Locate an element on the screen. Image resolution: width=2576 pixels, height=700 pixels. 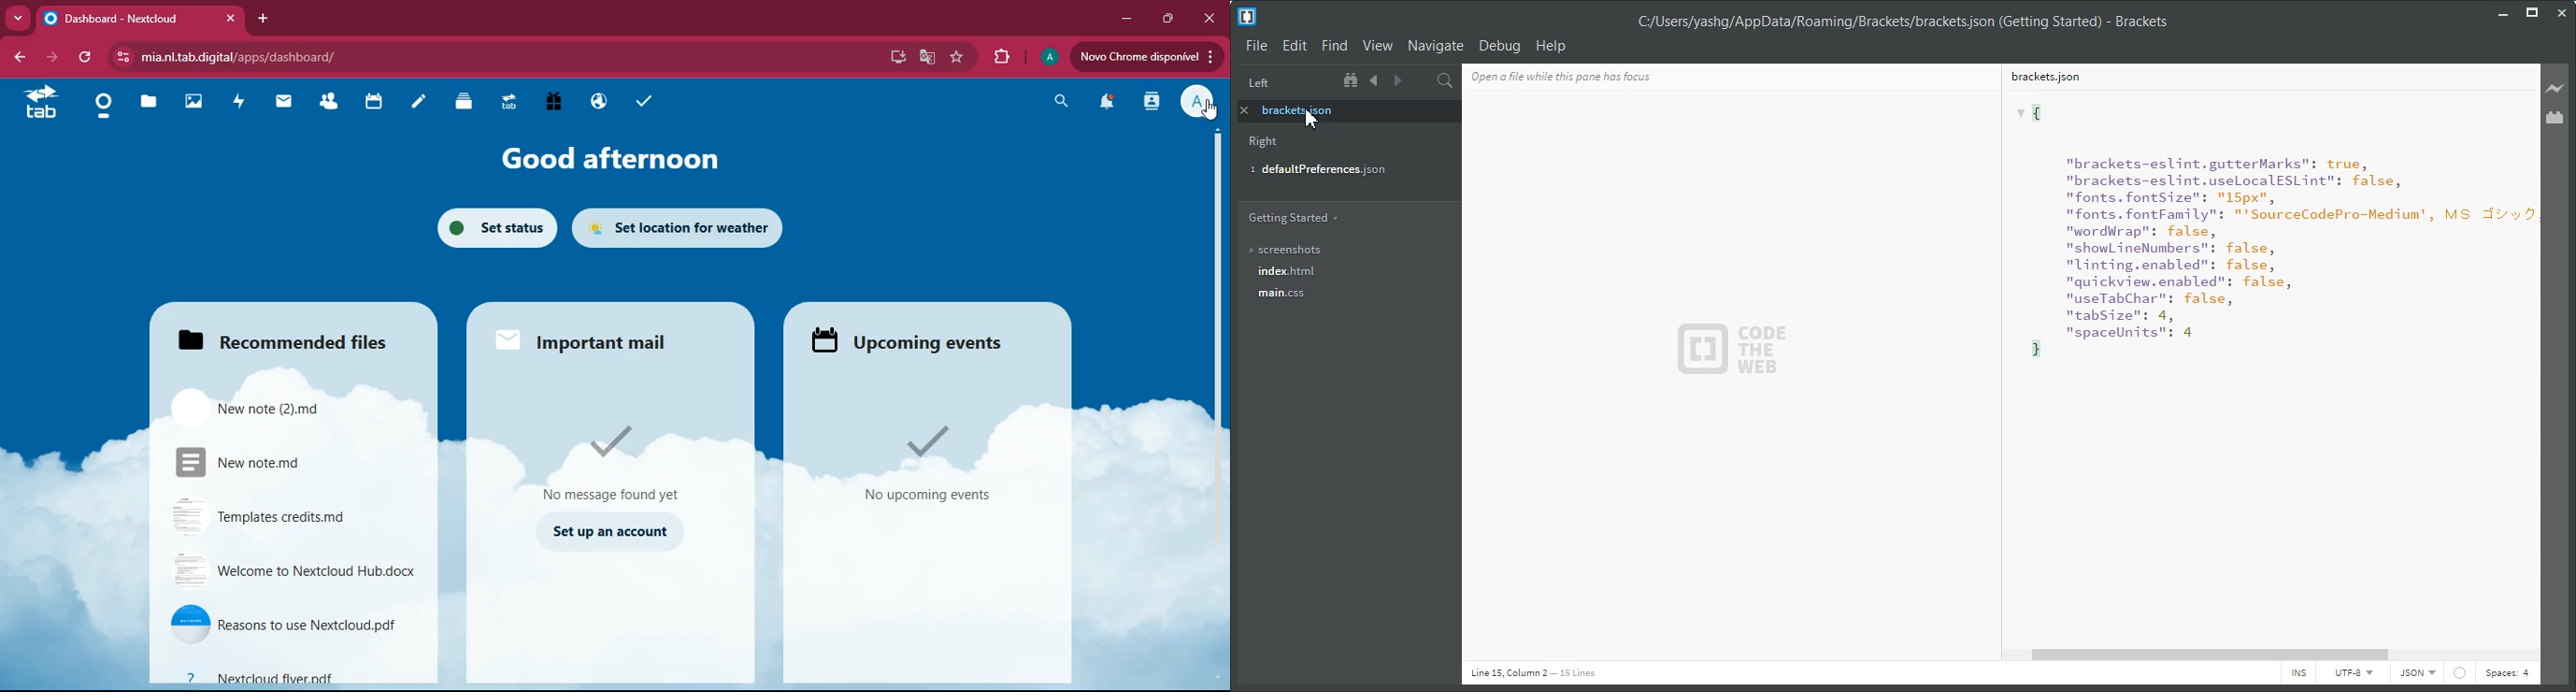
pointing cursor is located at coordinates (1208, 110).